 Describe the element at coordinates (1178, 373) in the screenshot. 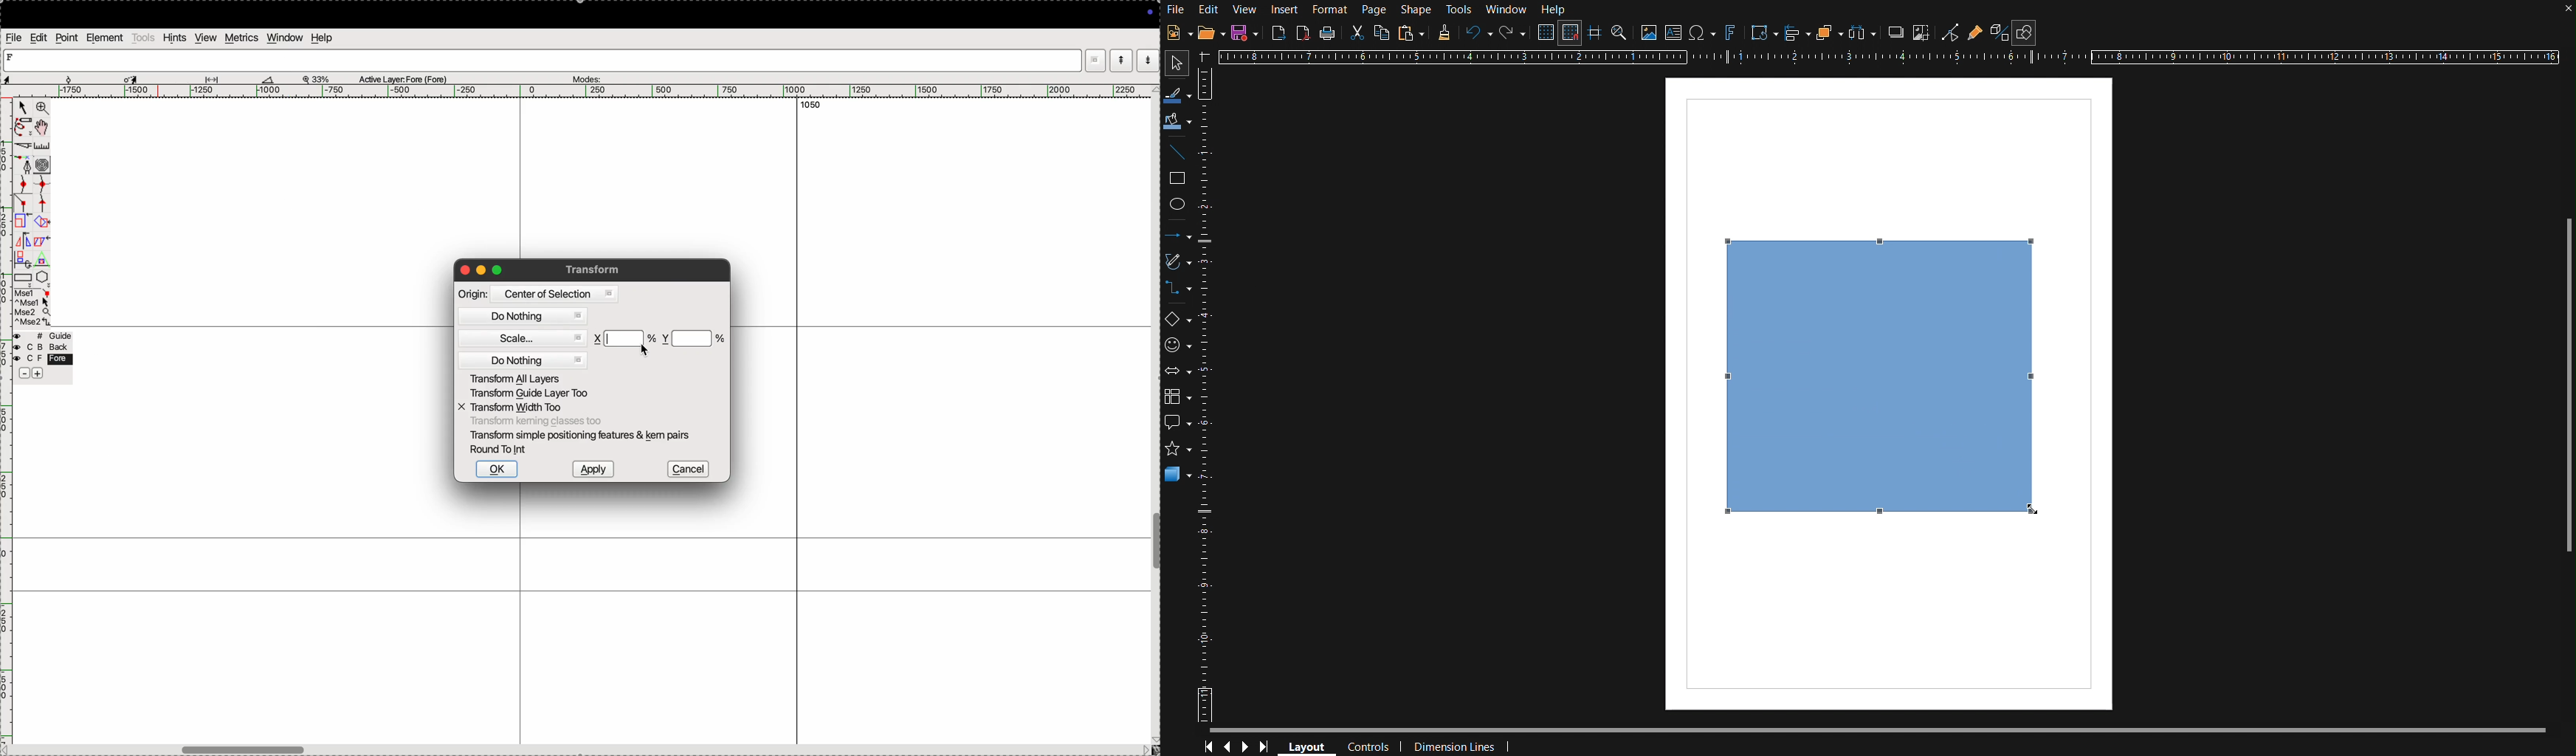

I see `Block Arrows` at that location.